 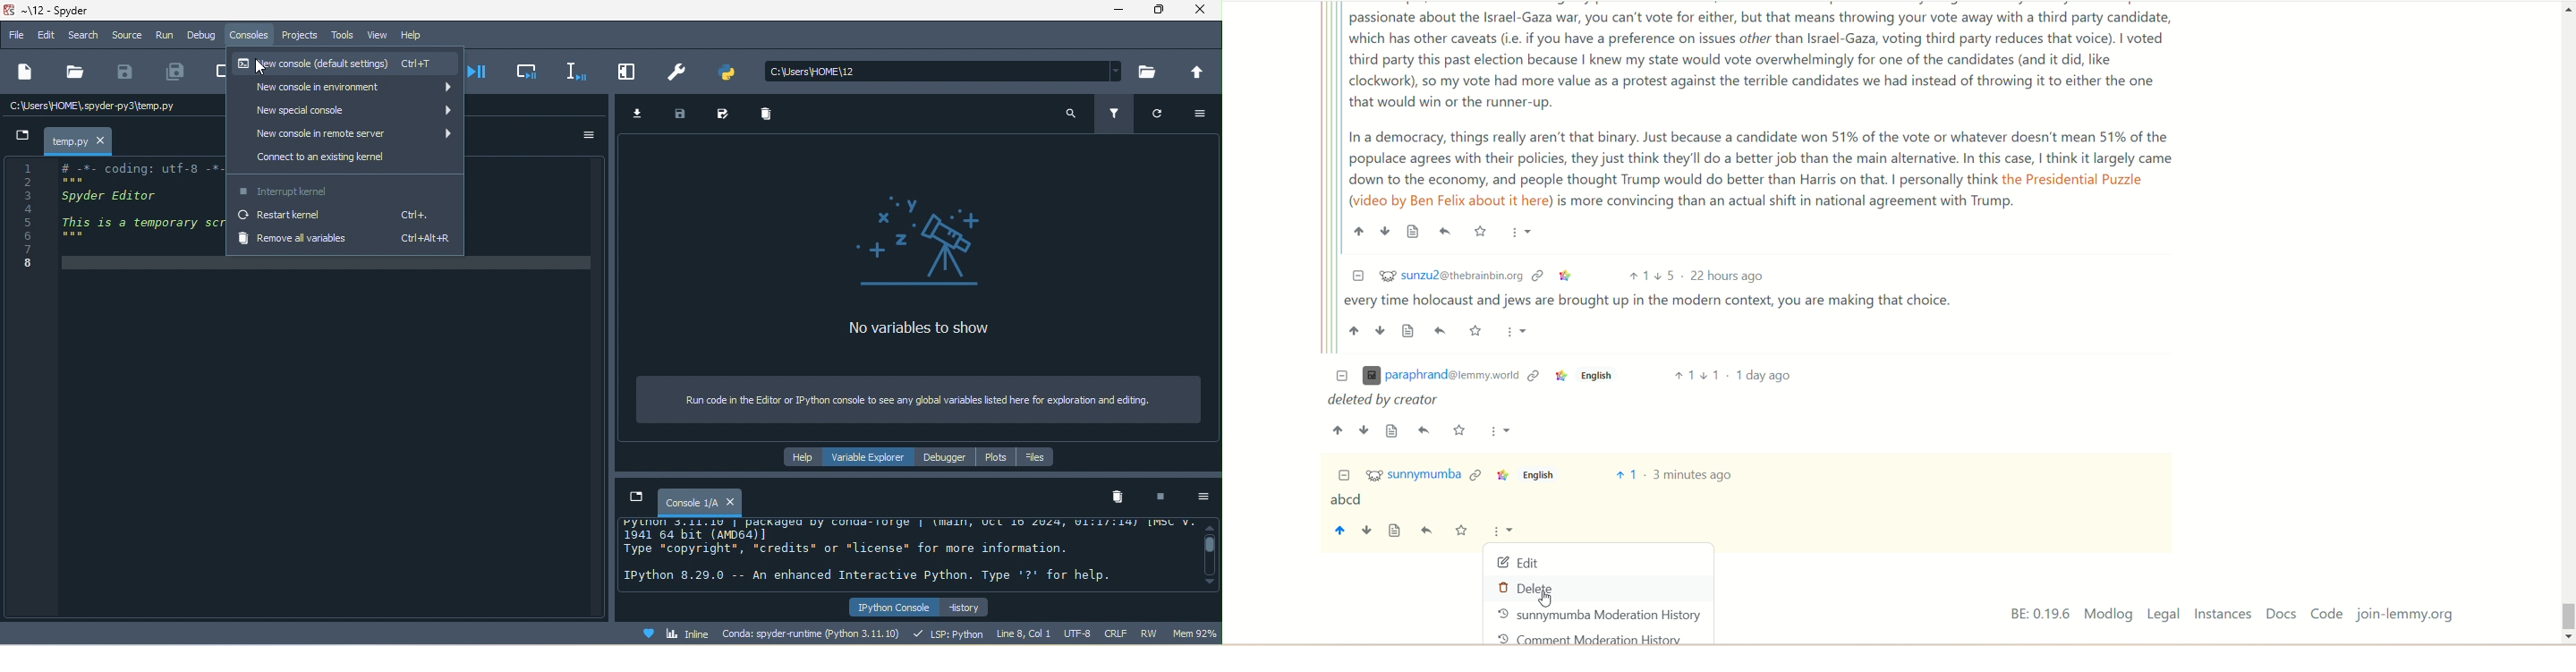 I want to click on console, so click(x=699, y=502).